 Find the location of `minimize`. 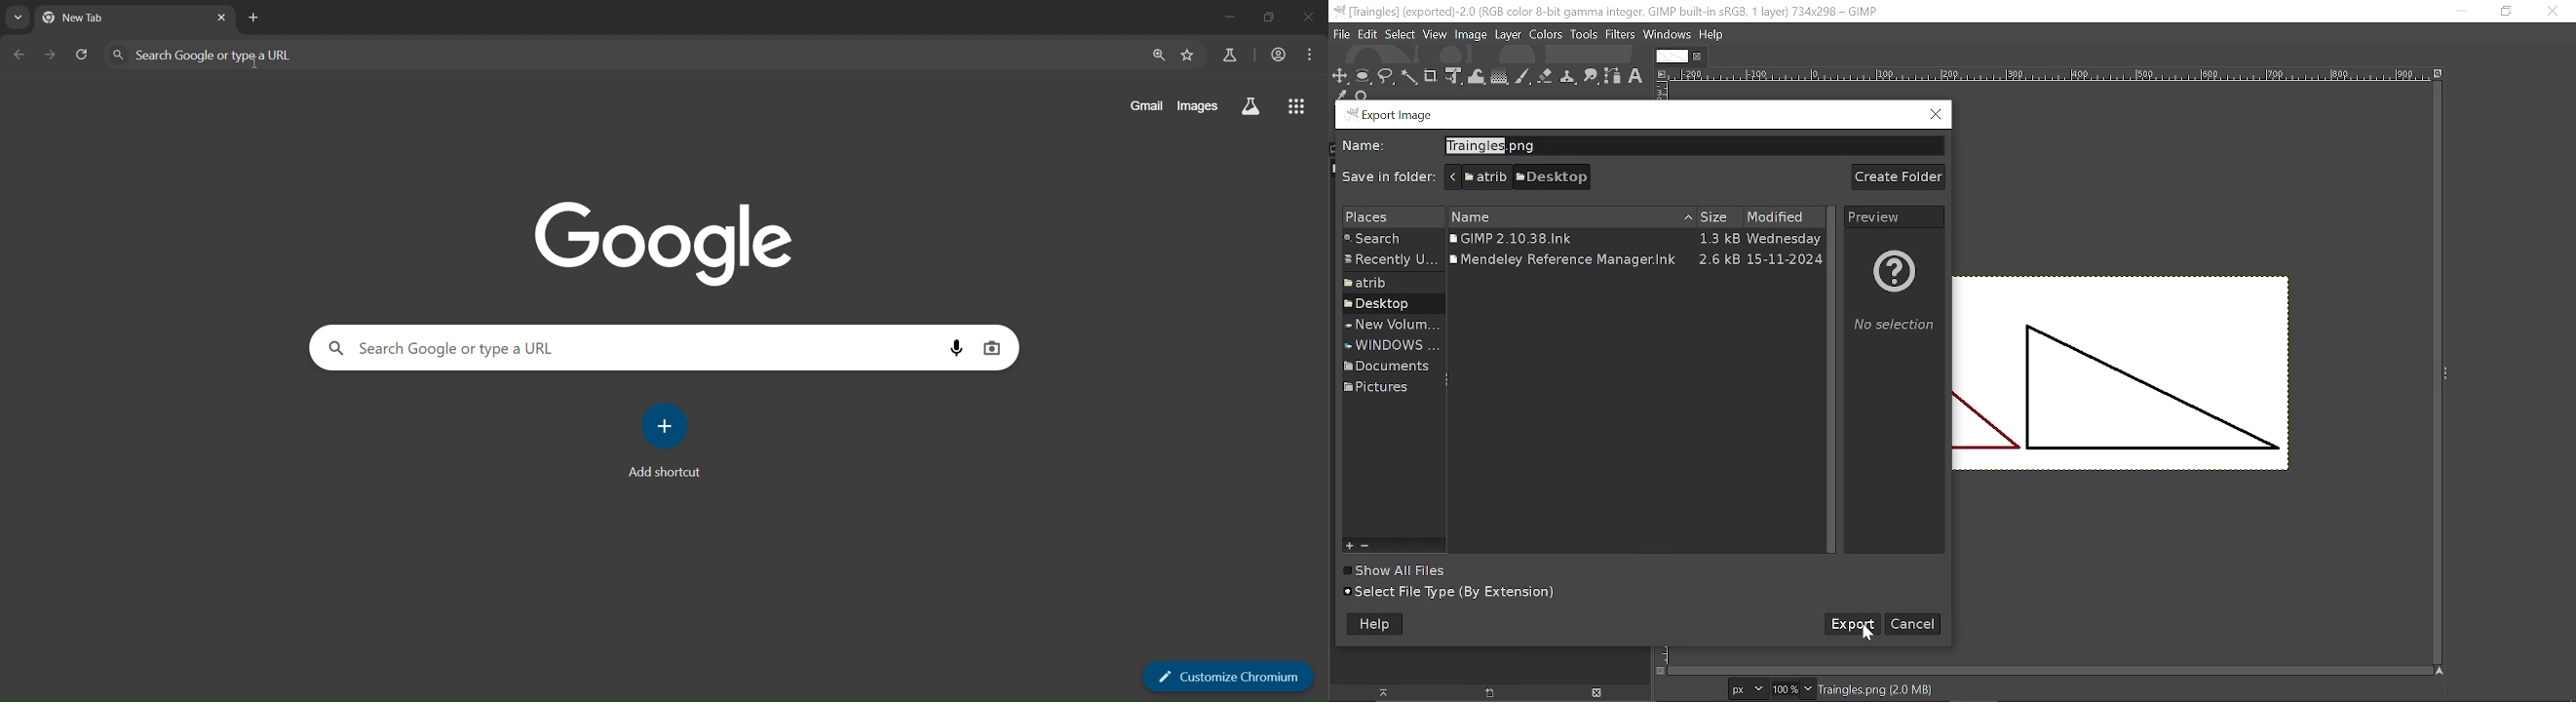

minimize is located at coordinates (1226, 17).